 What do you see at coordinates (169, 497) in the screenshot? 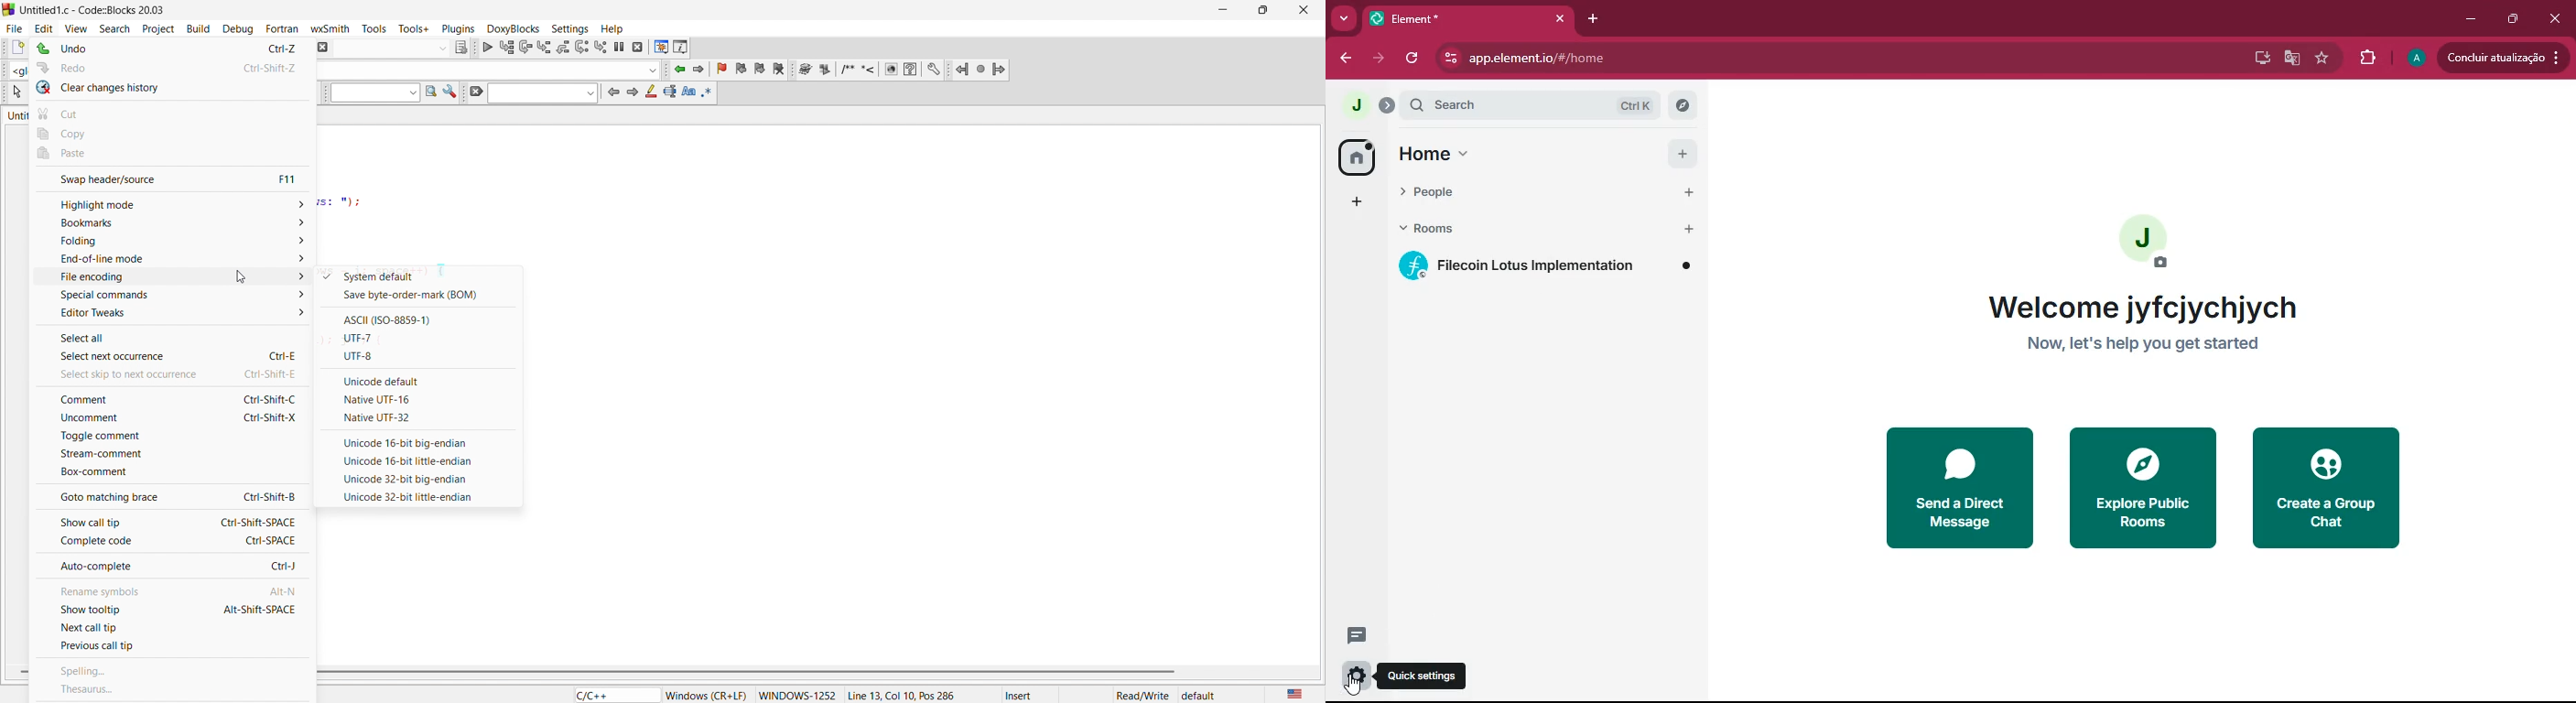
I see `goto matching brace` at bounding box center [169, 497].